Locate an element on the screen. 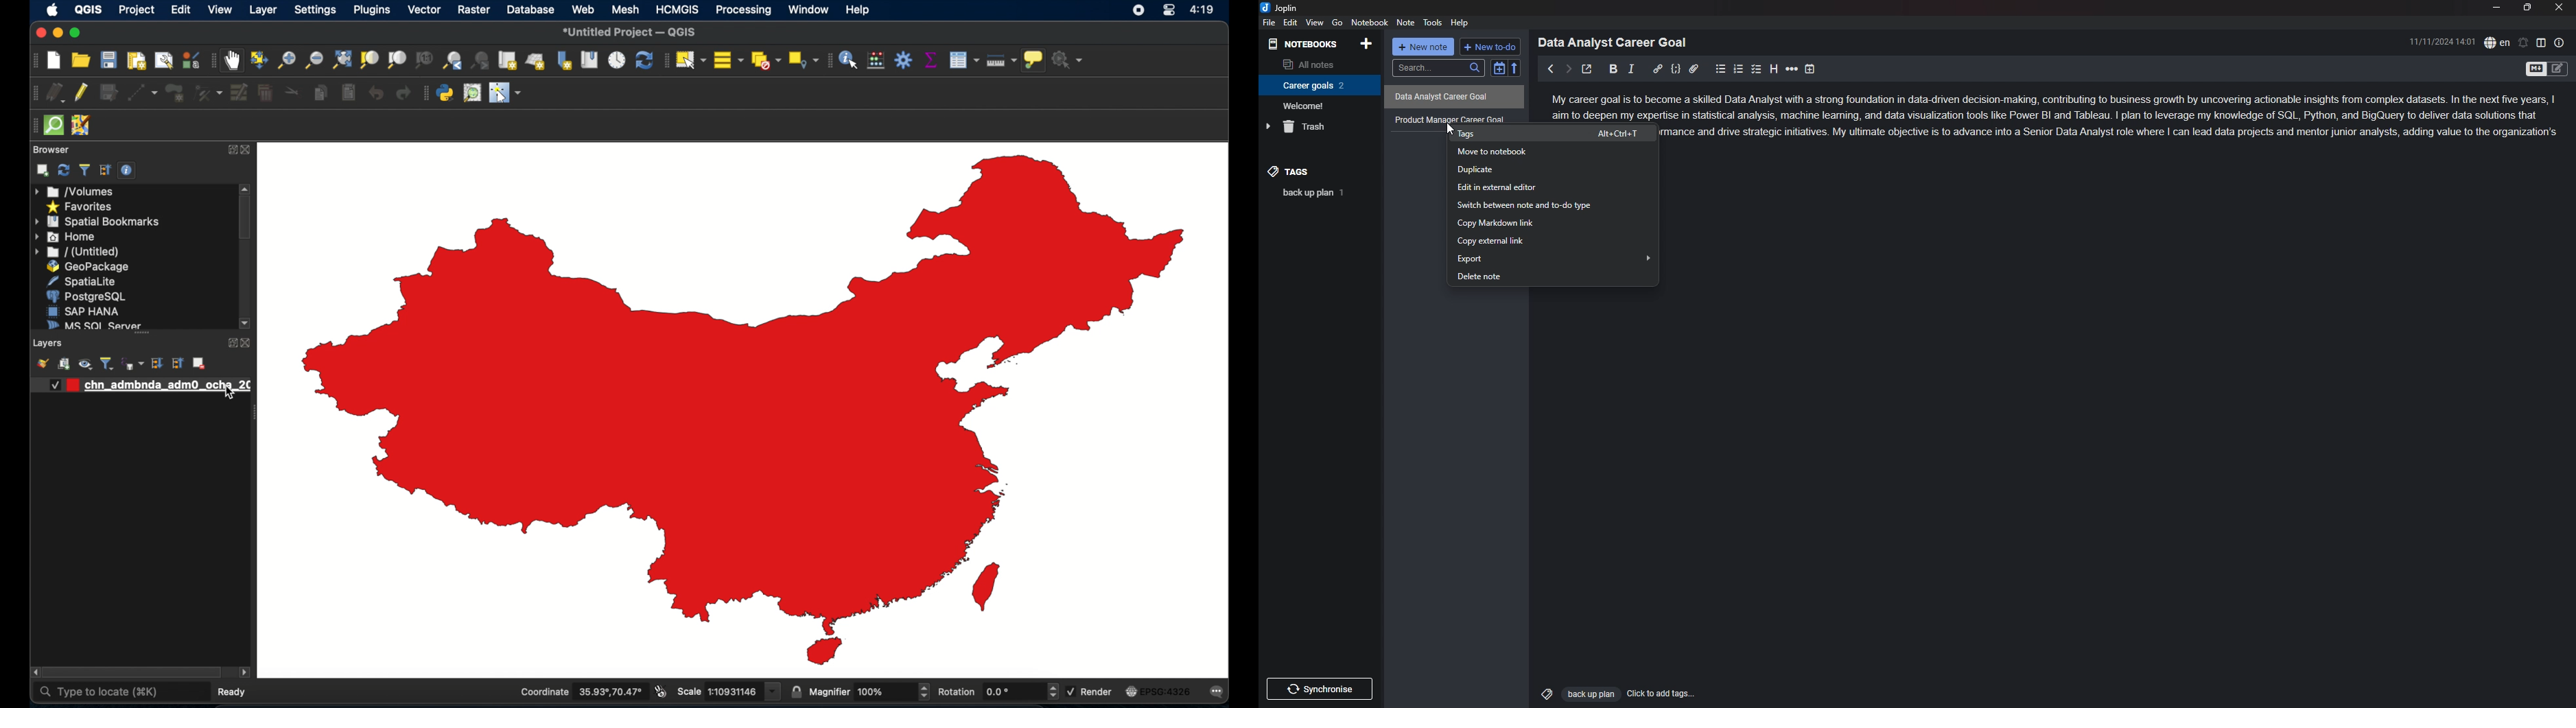  edit in external editor is located at coordinates (1553, 187).